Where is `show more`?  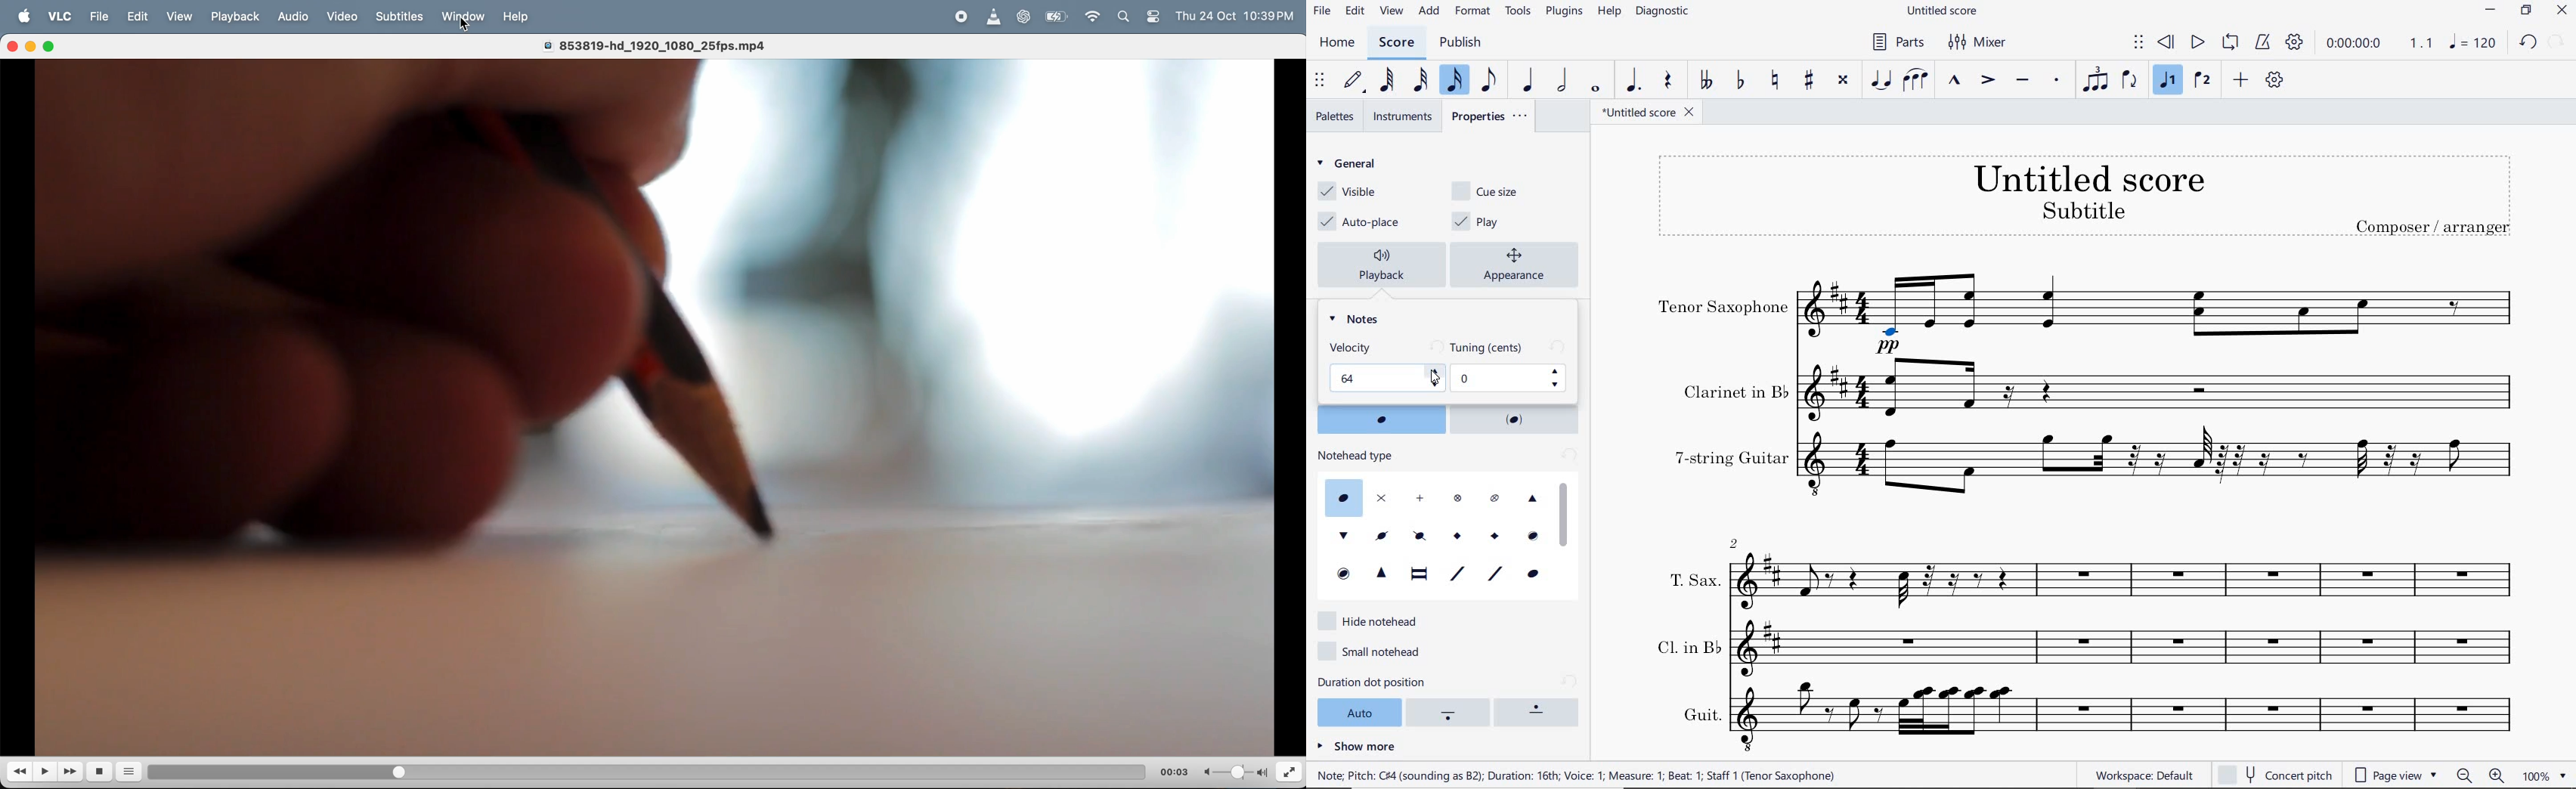 show more is located at coordinates (1357, 745).